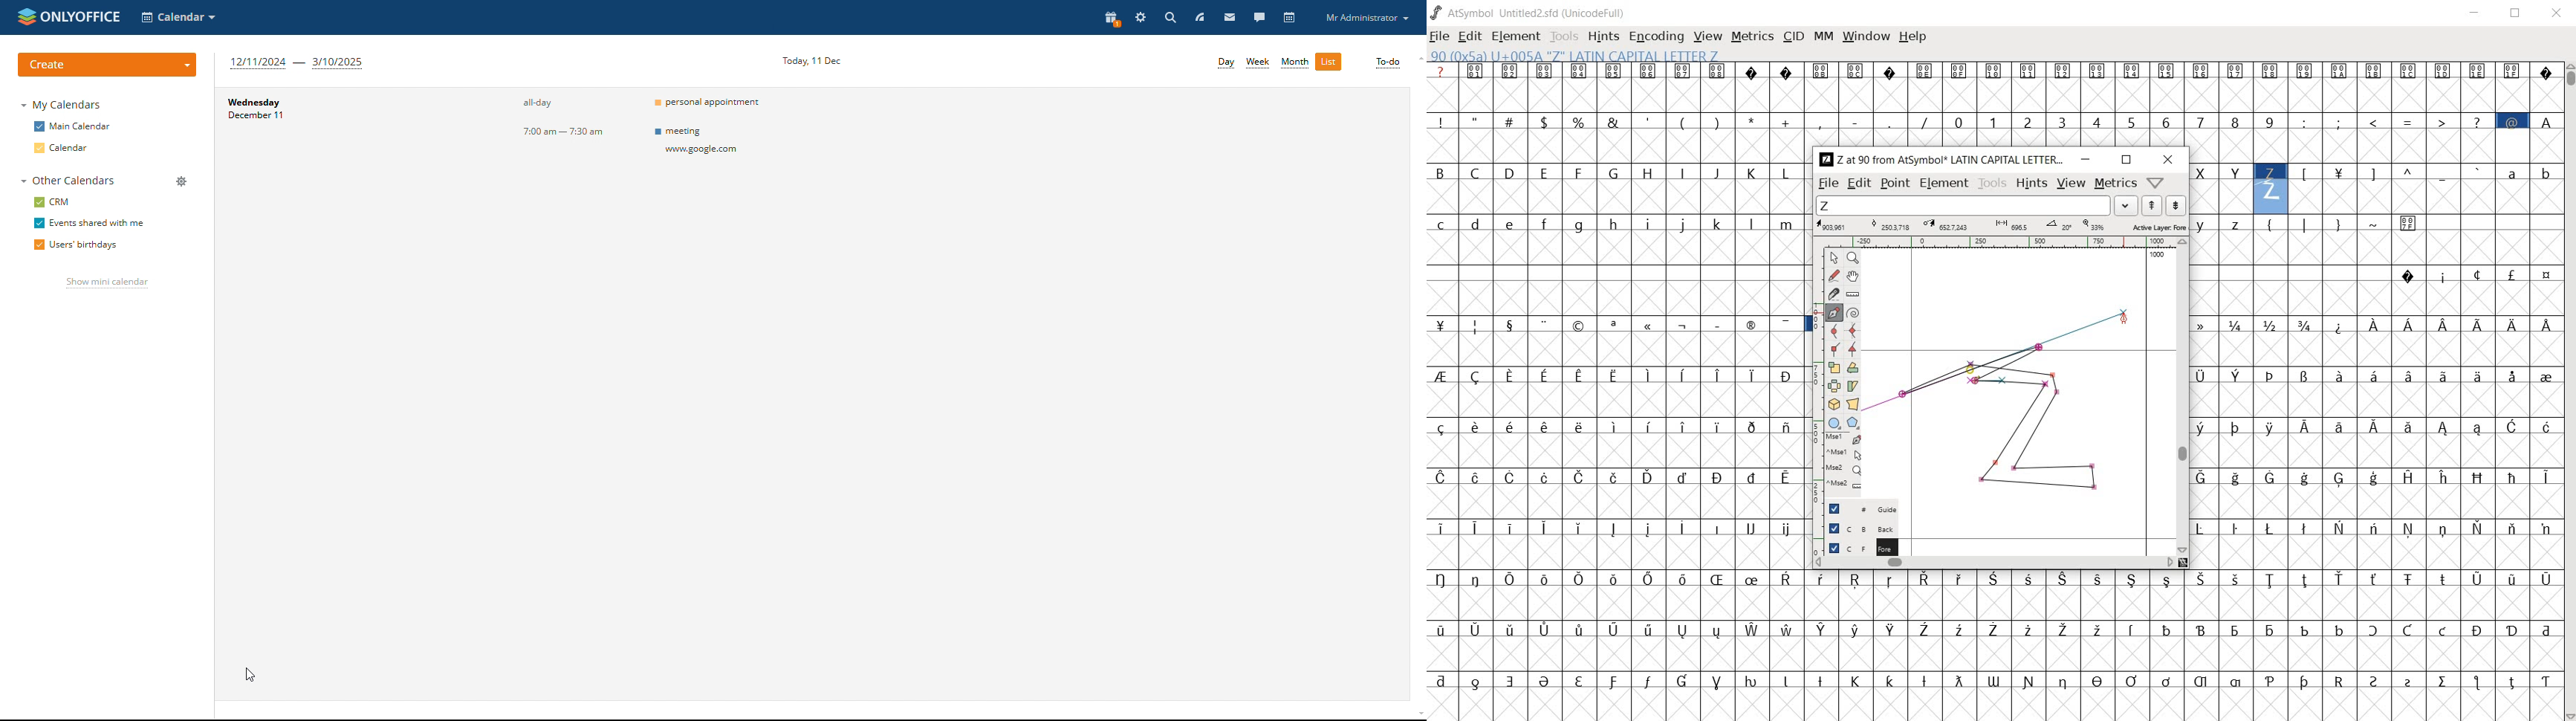 The image size is (2576, 728). I want to click on minimize, so click(2087, 159).